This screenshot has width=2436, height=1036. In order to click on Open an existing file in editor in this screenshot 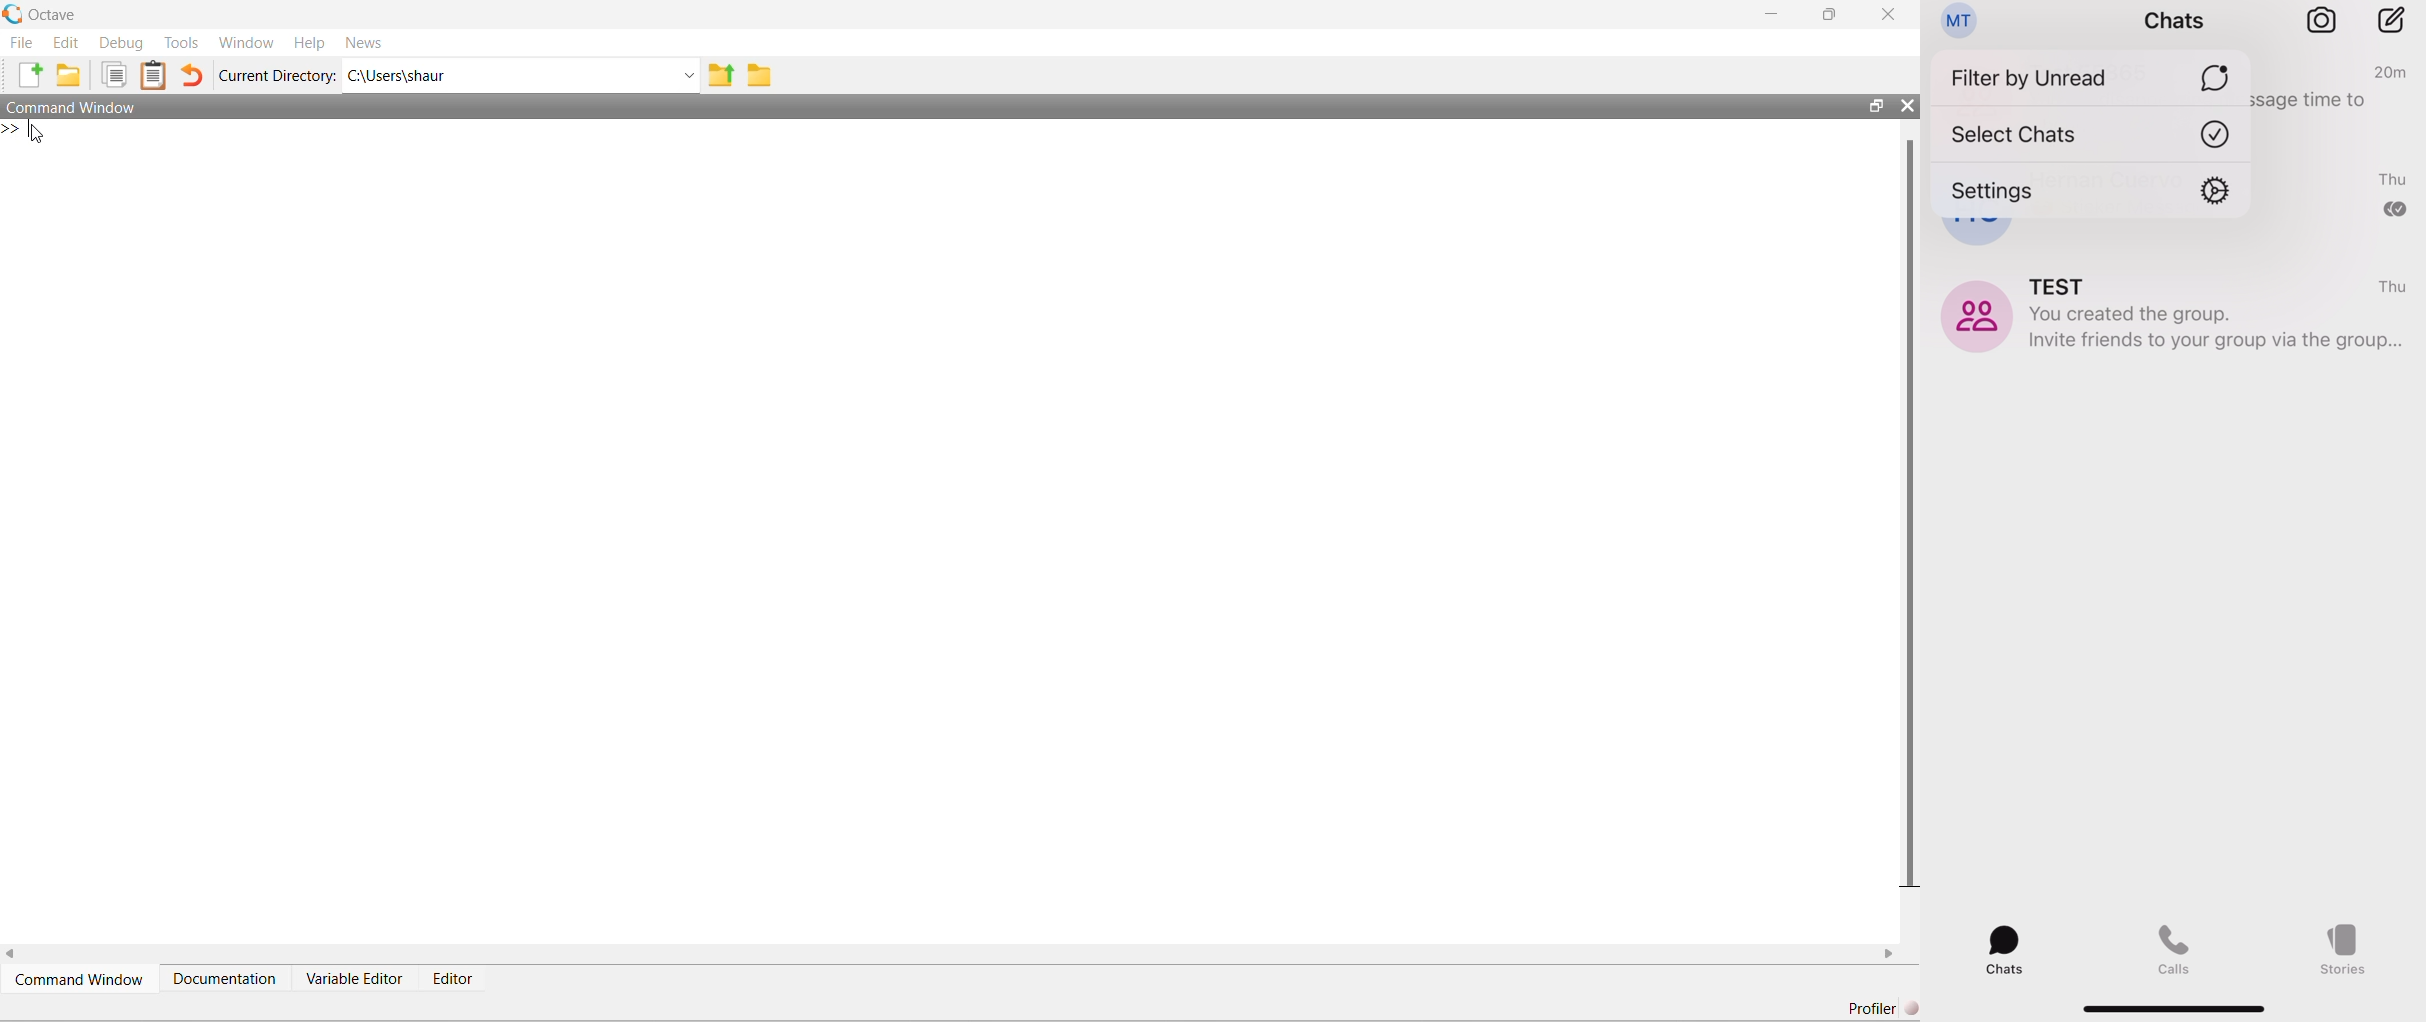, I will do `click(68, 75)`.